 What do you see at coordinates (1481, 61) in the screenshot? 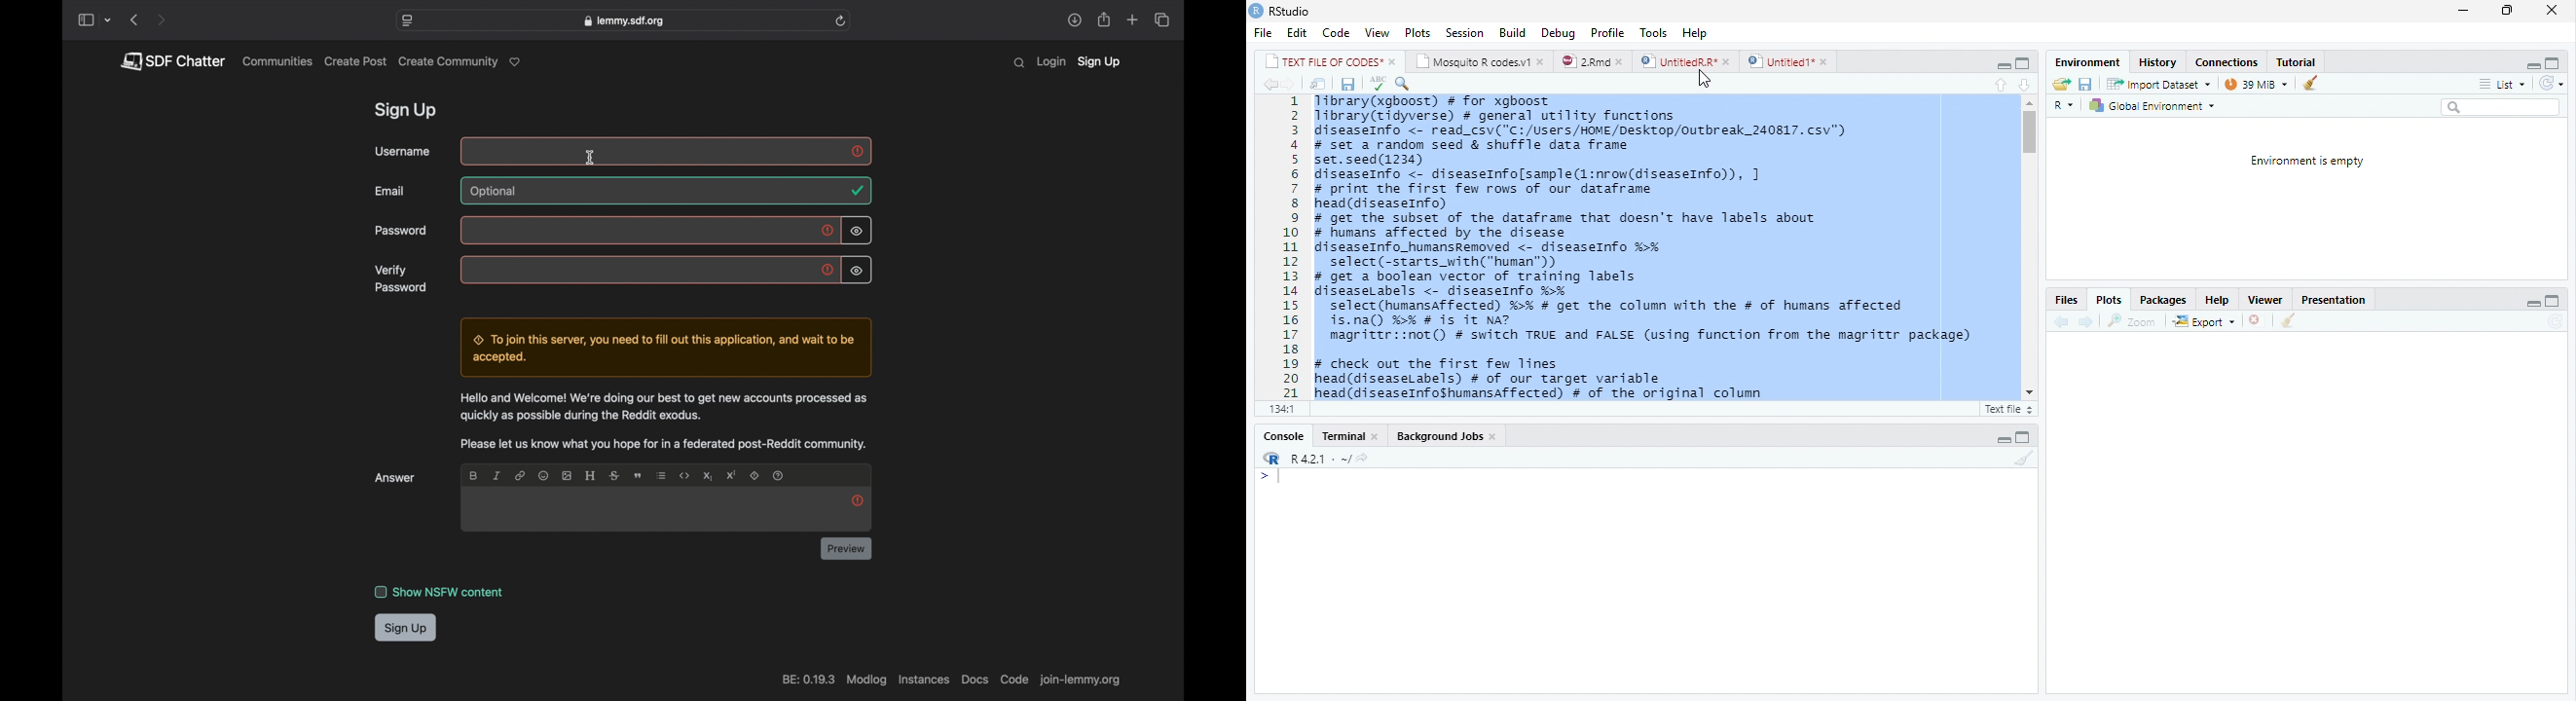
I see `Mosquito R codes1` at bounding box center [1481, 61].